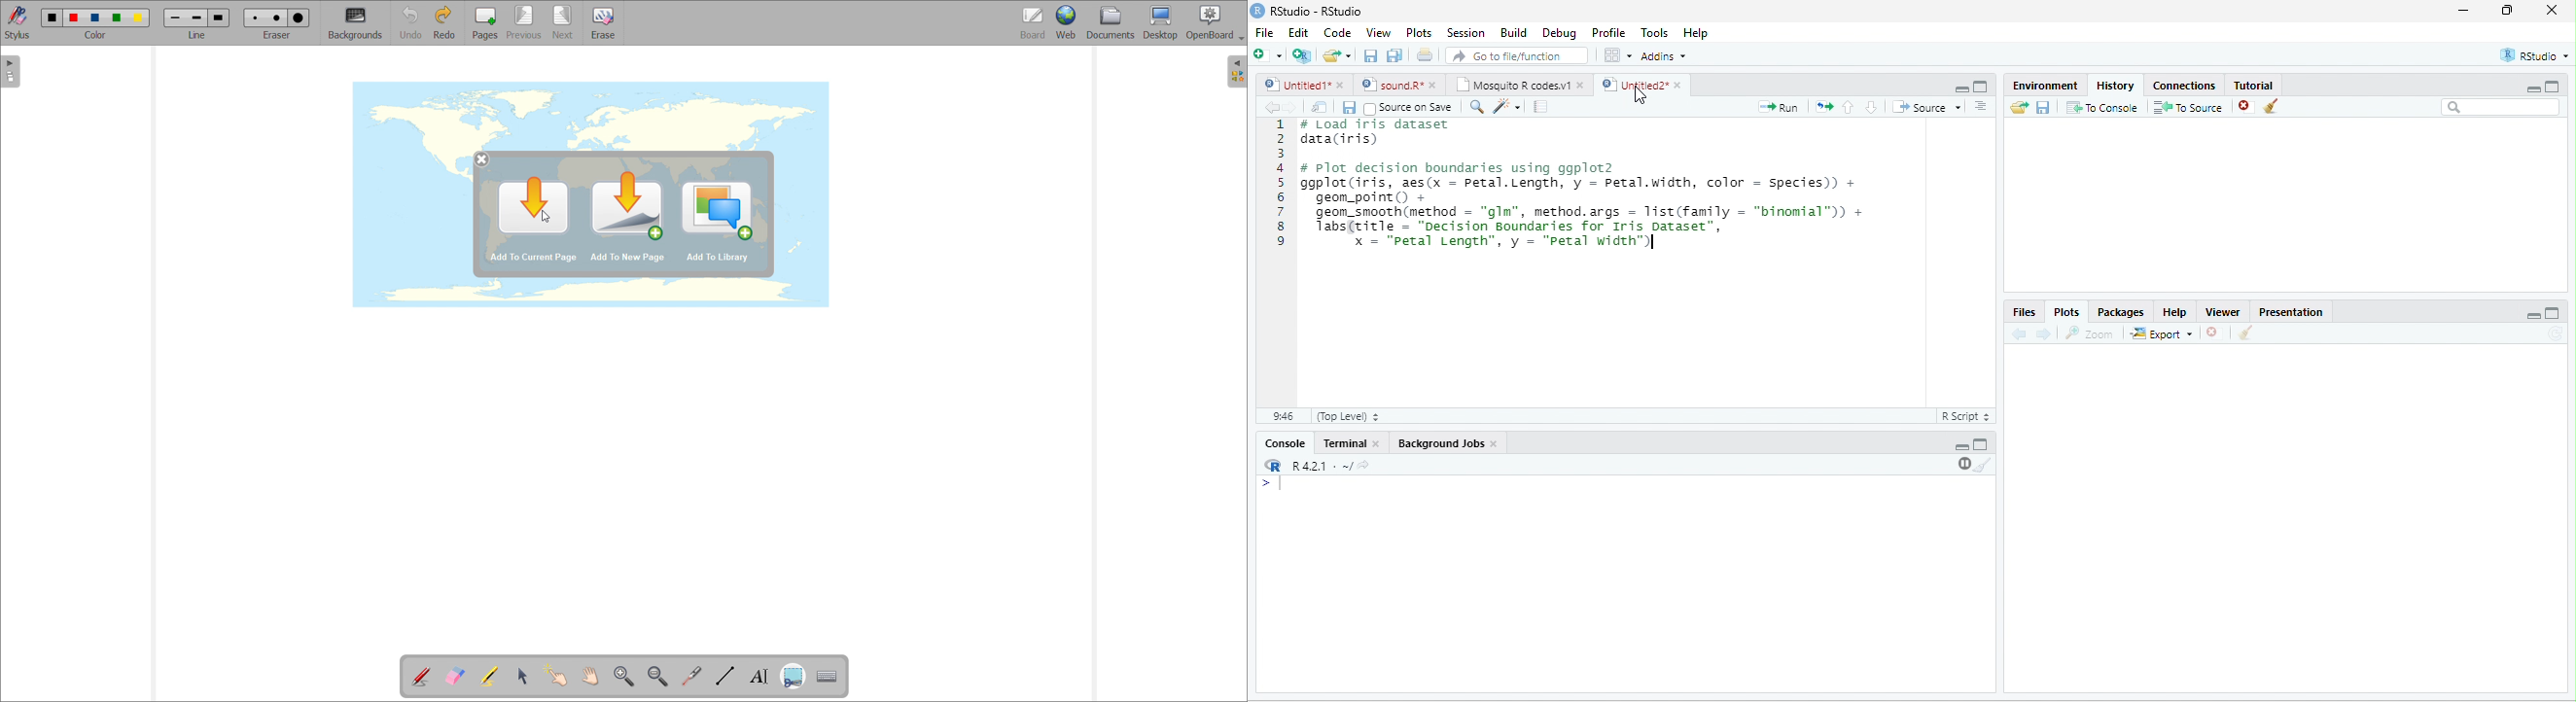  Describe the element at coordinates (1407, 108) in the screenshot. I see `Source on Save` at that location.